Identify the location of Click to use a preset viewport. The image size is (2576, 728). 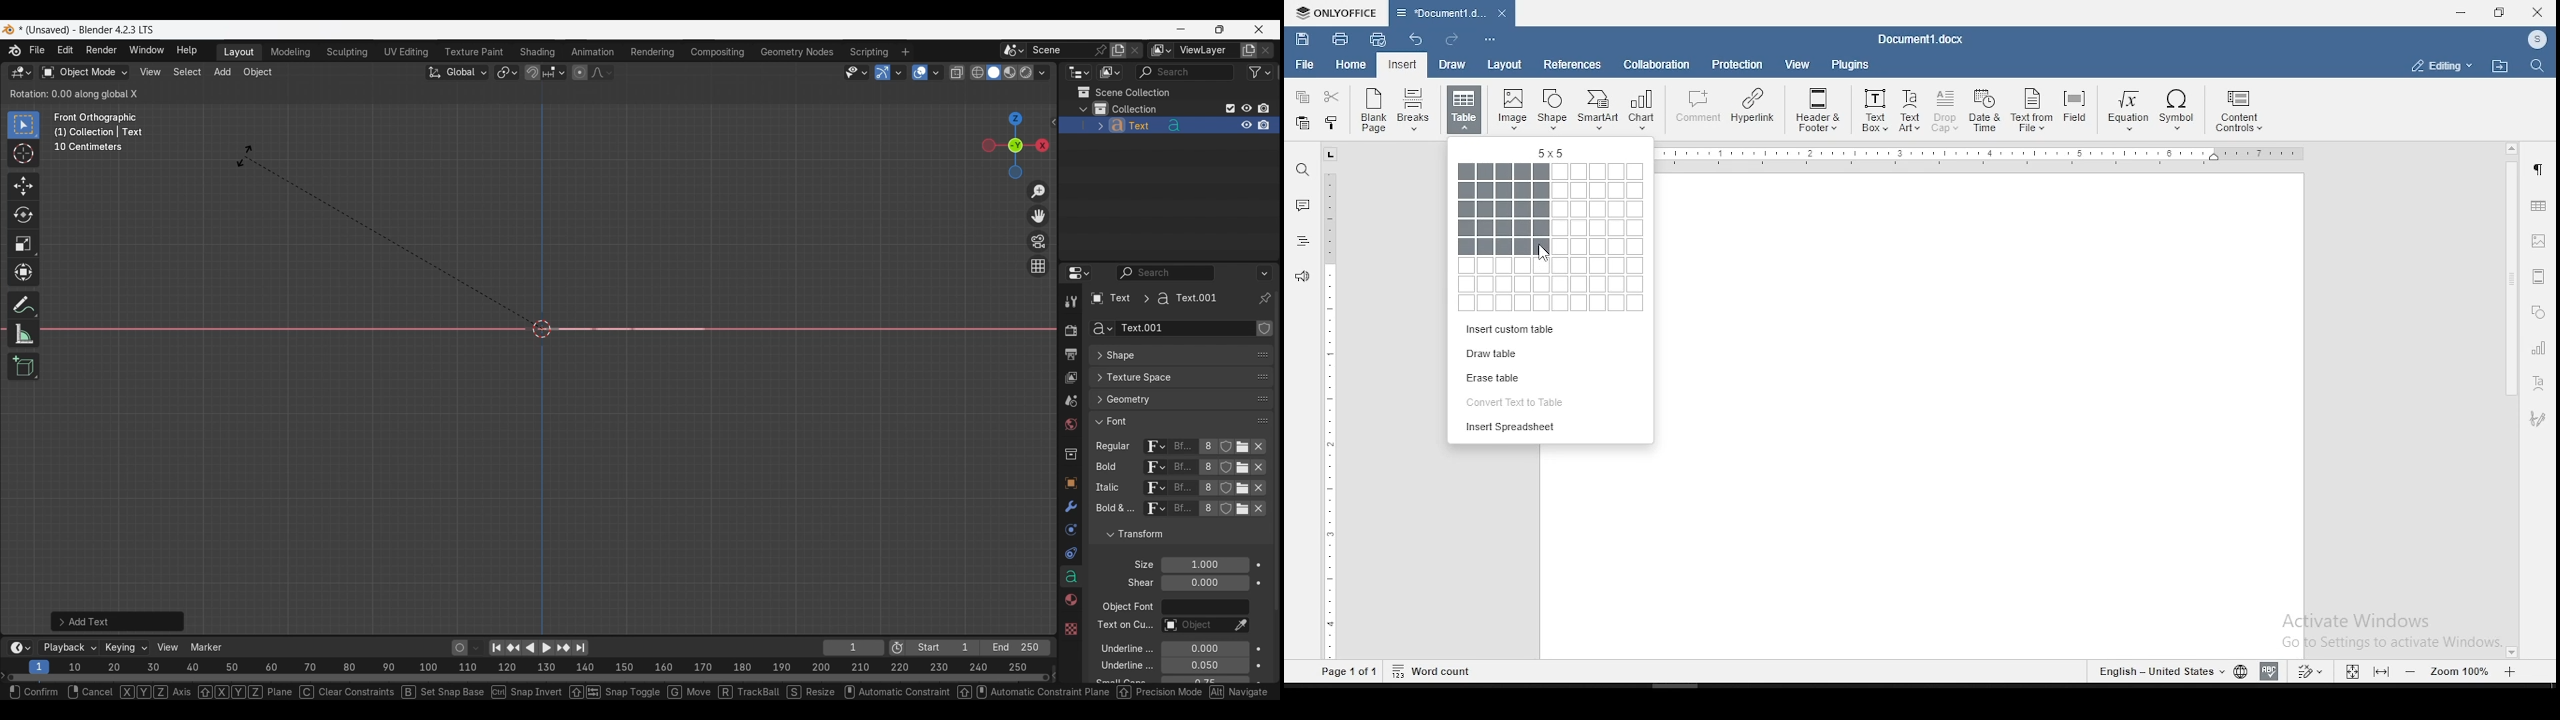
(1012, 145).